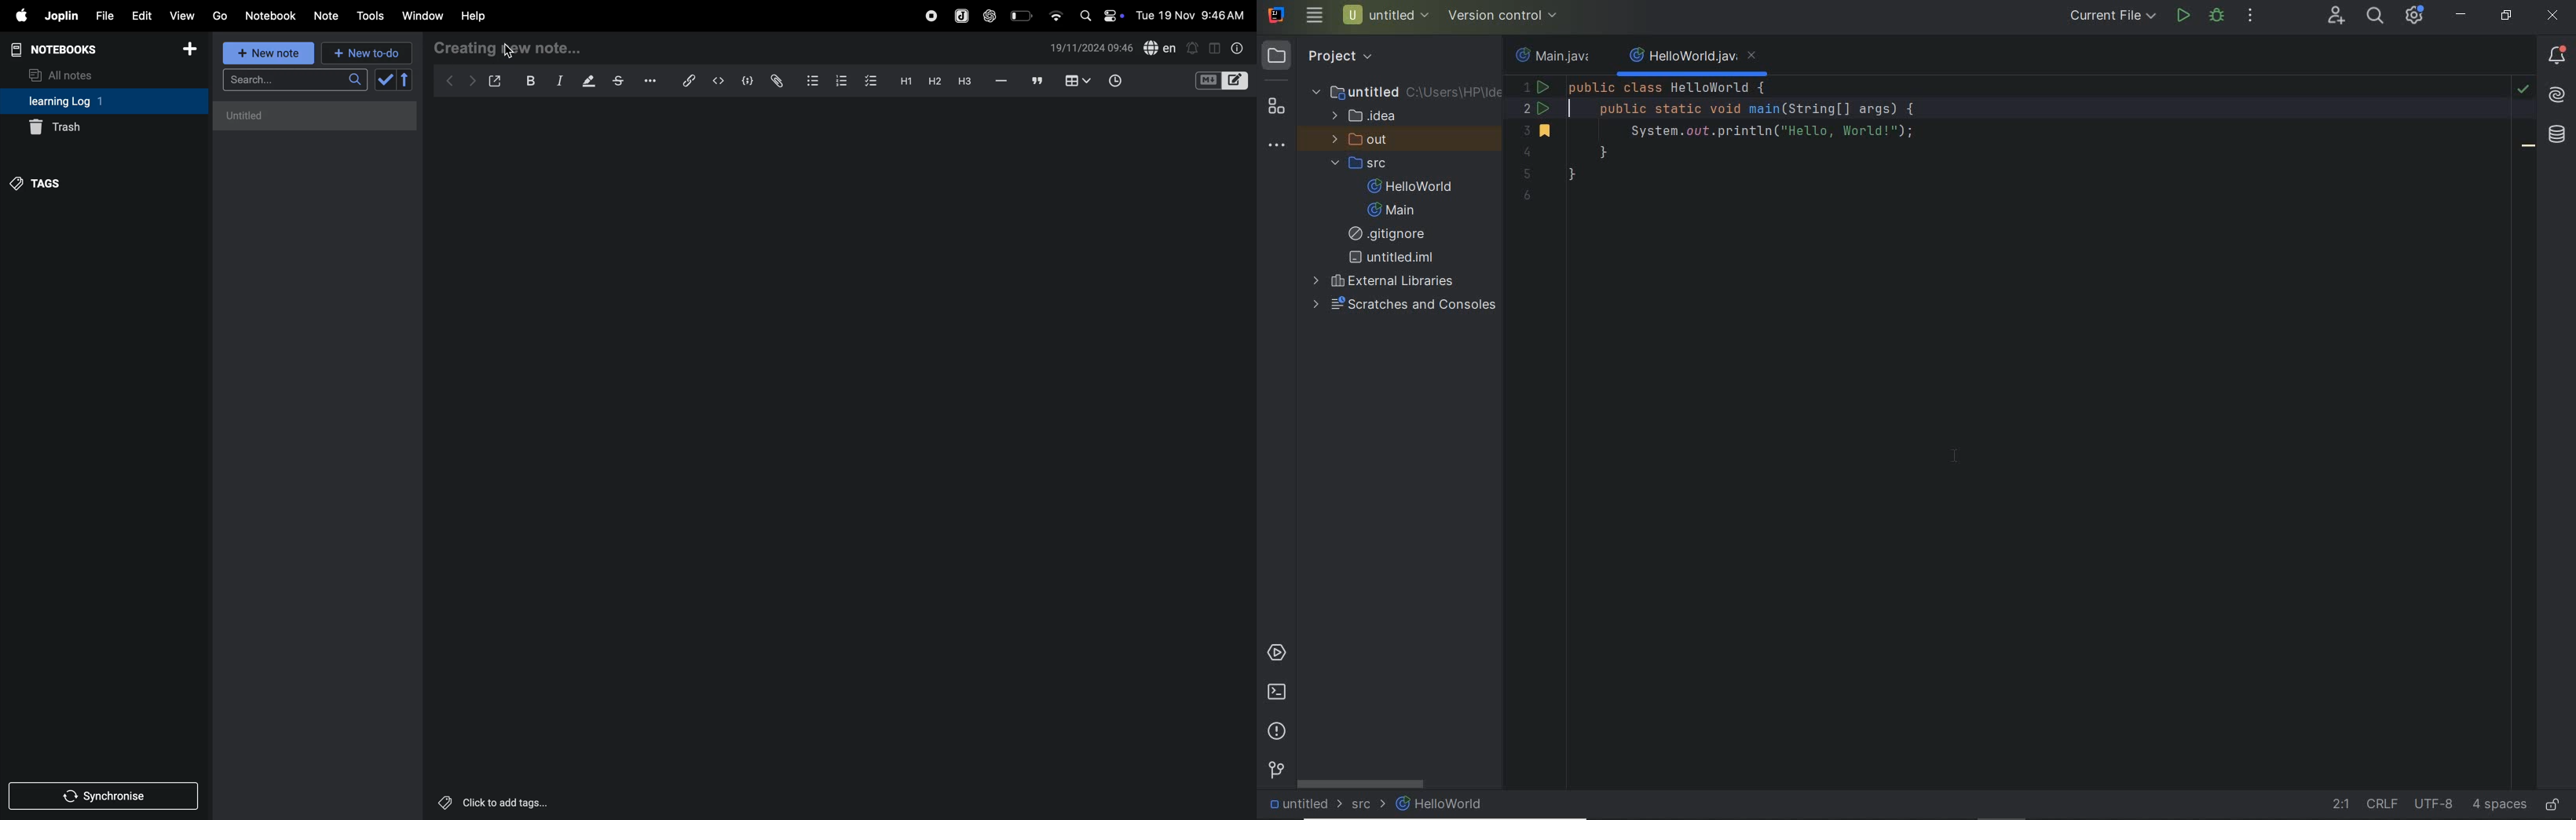 The height and width of the screenshot is (840, 2576). I want to click on no notes here, so click(311, 120).